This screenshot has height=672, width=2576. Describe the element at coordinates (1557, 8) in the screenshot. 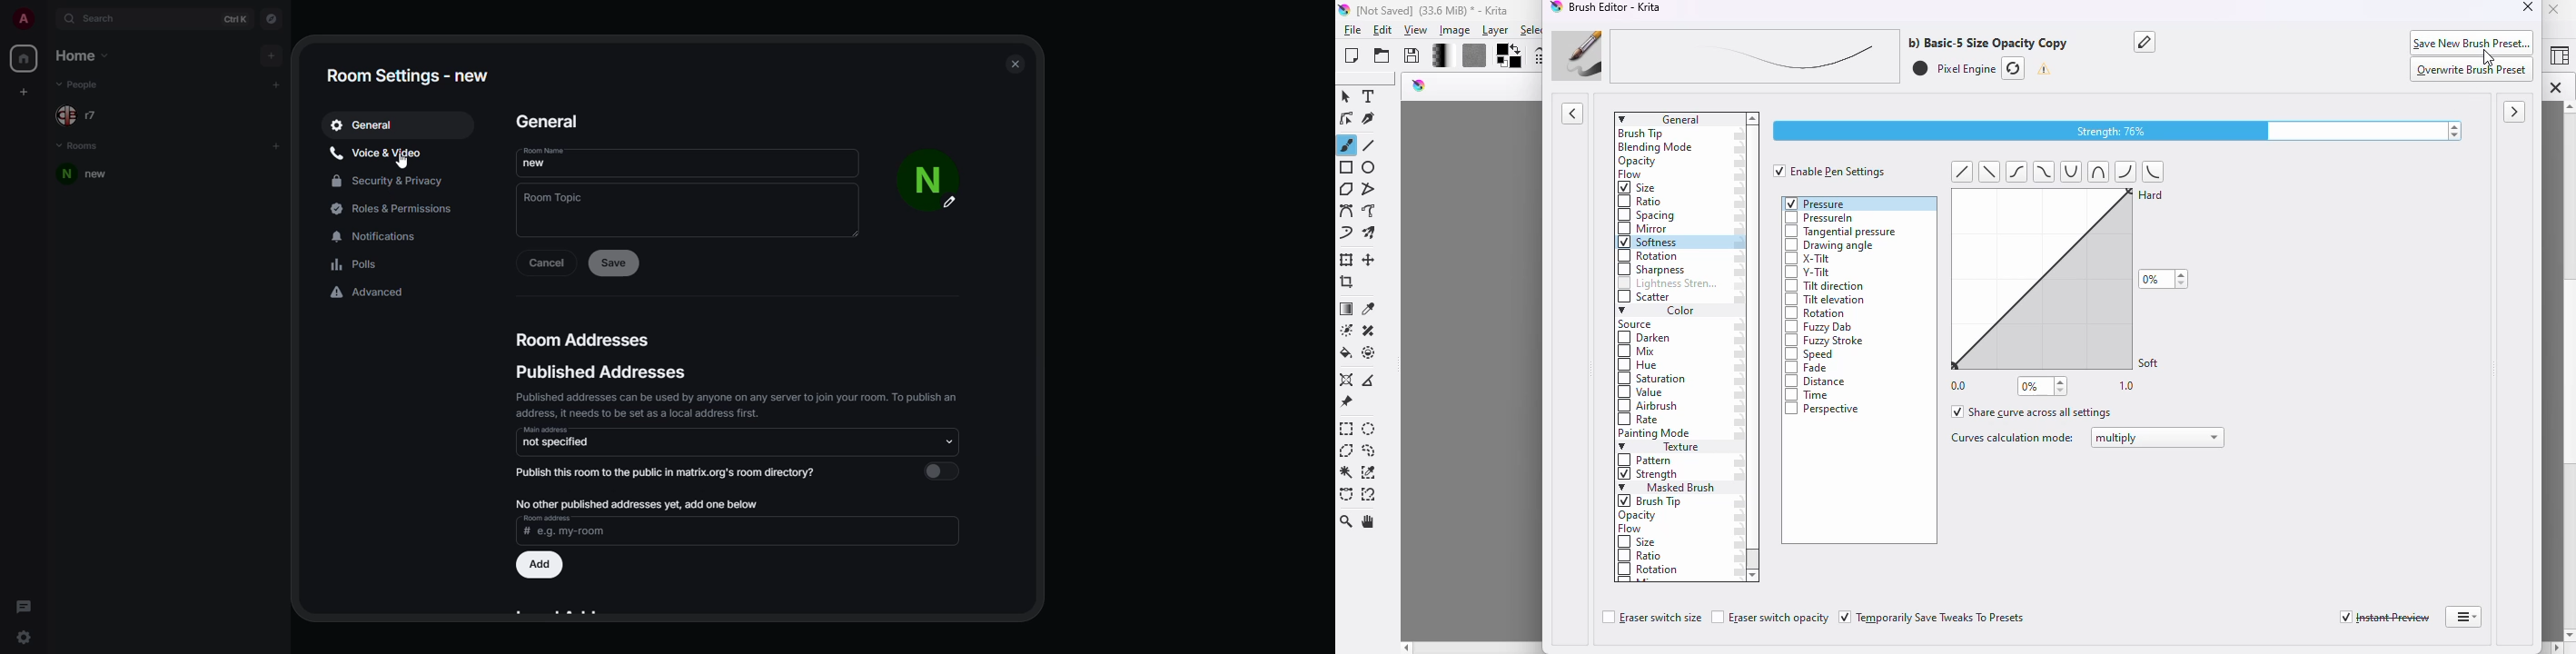

I see `logo` at that location.